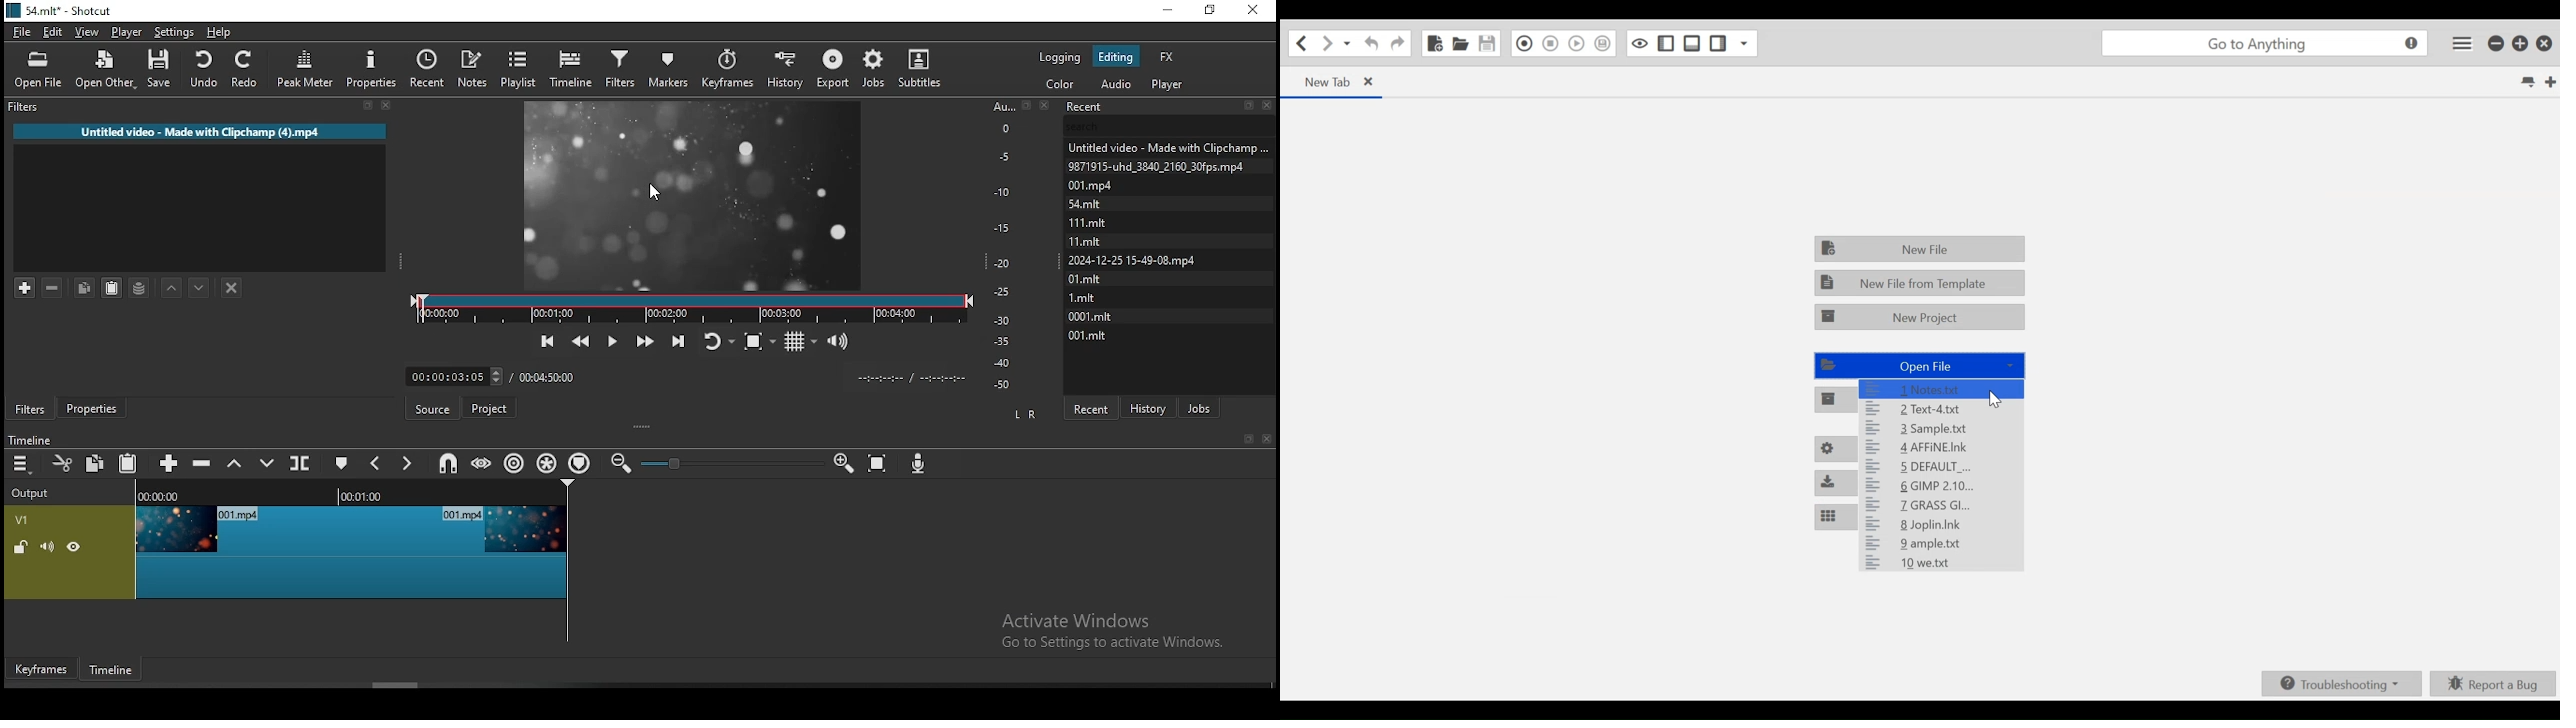  Describe the element at coordinates (233, 287) in the screenshot. I see `deselect filter` at that location.